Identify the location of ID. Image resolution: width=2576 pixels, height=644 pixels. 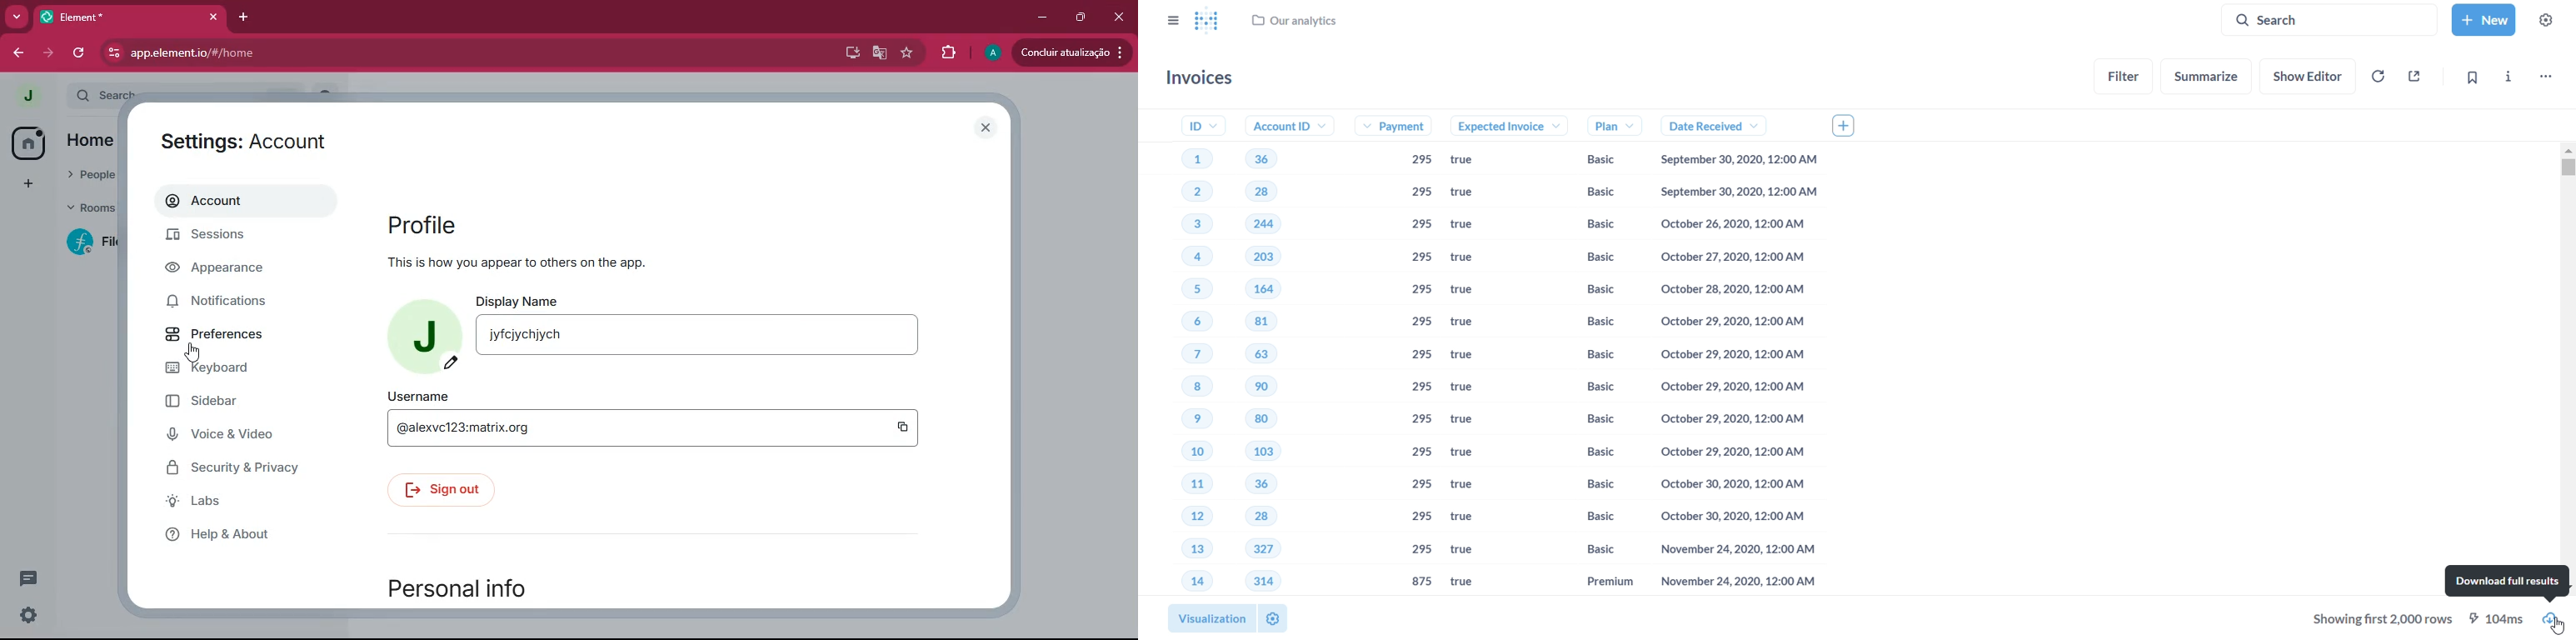
(1195, 125).